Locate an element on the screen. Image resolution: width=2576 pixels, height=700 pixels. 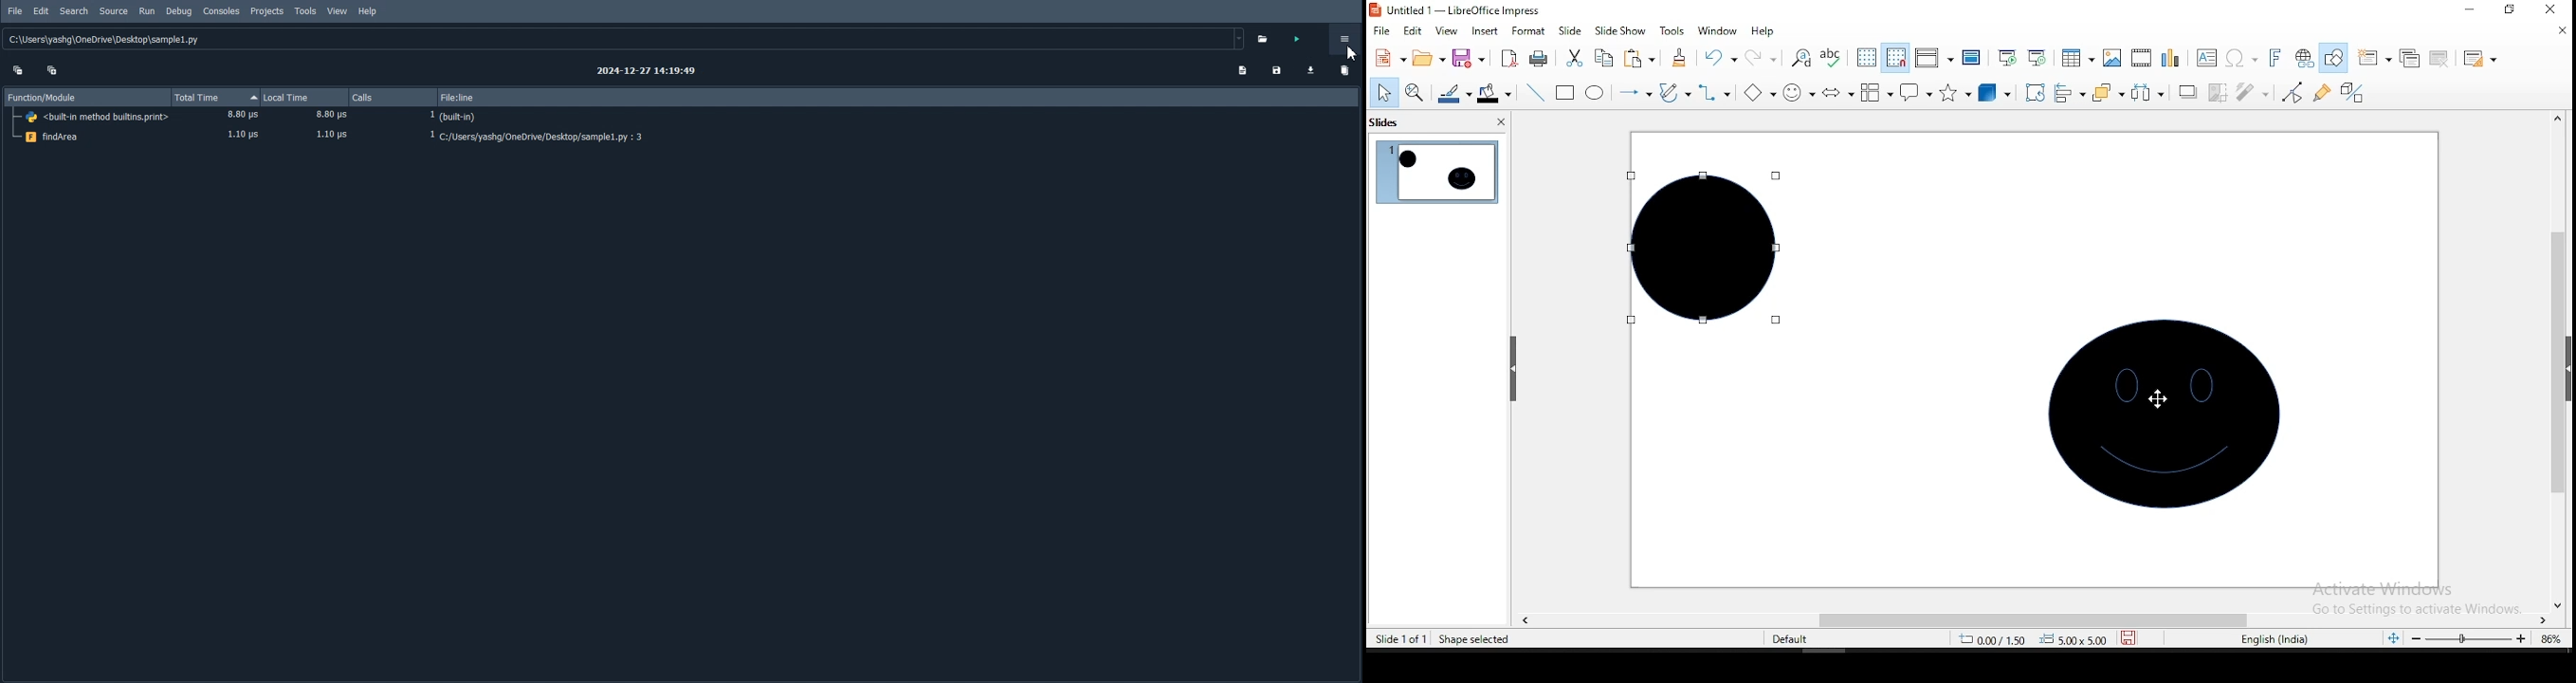
ellipse is located at coordinates (1594, 92).